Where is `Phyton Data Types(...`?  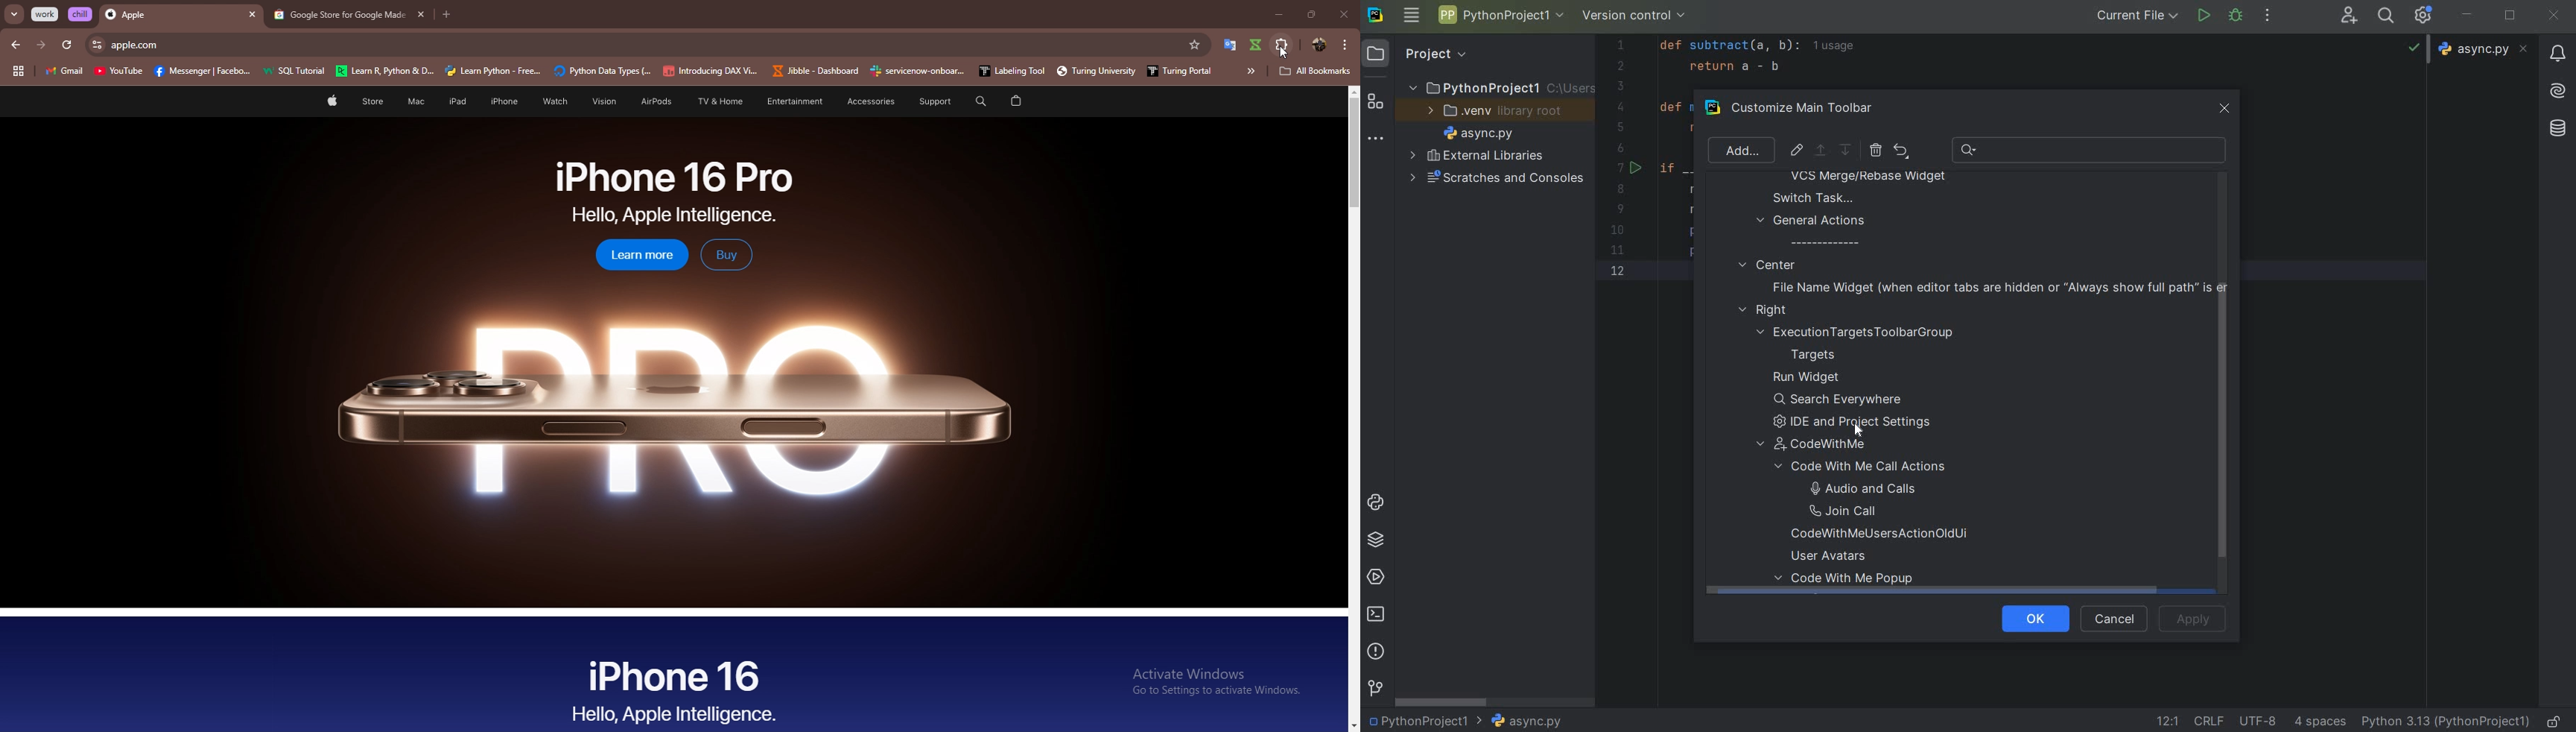 Phyton Data Types(... is located at coordinates (603, 72).